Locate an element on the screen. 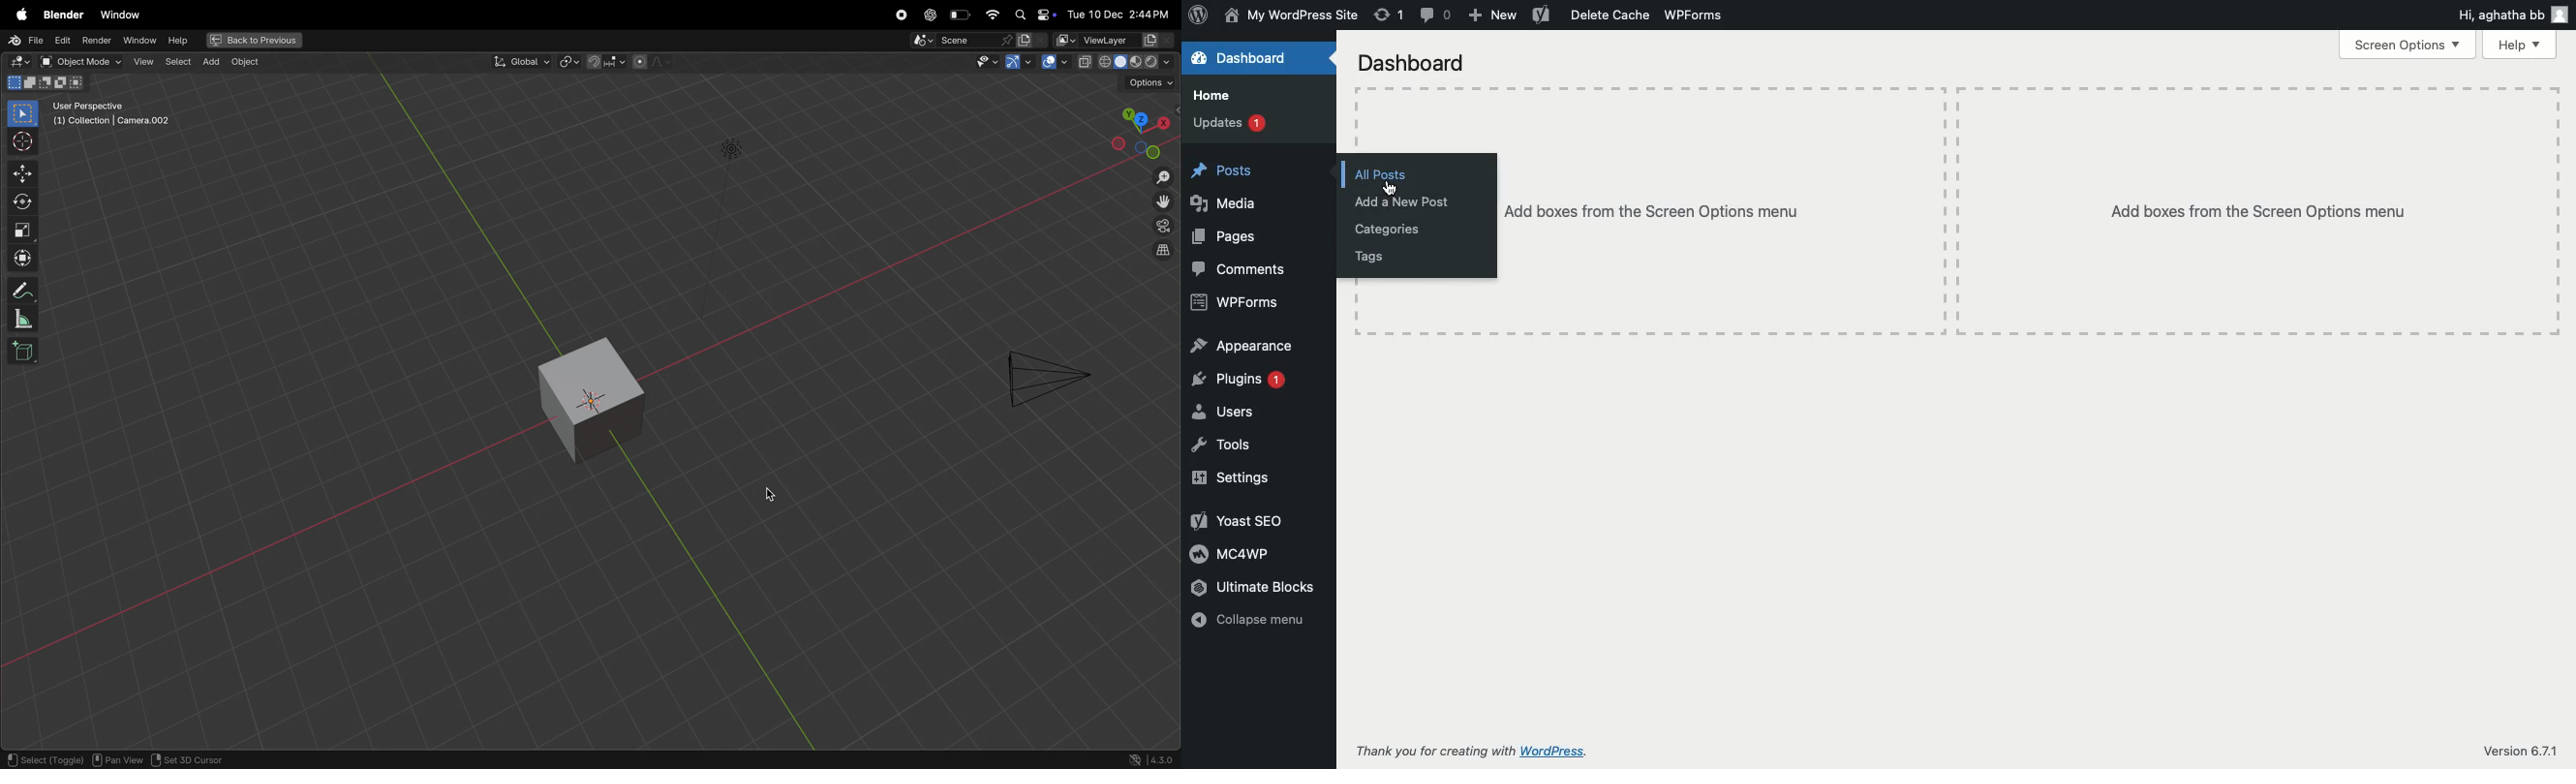 This screenshot has height=784, width=2576. show gimzo is located at coordinates (1019, 64).